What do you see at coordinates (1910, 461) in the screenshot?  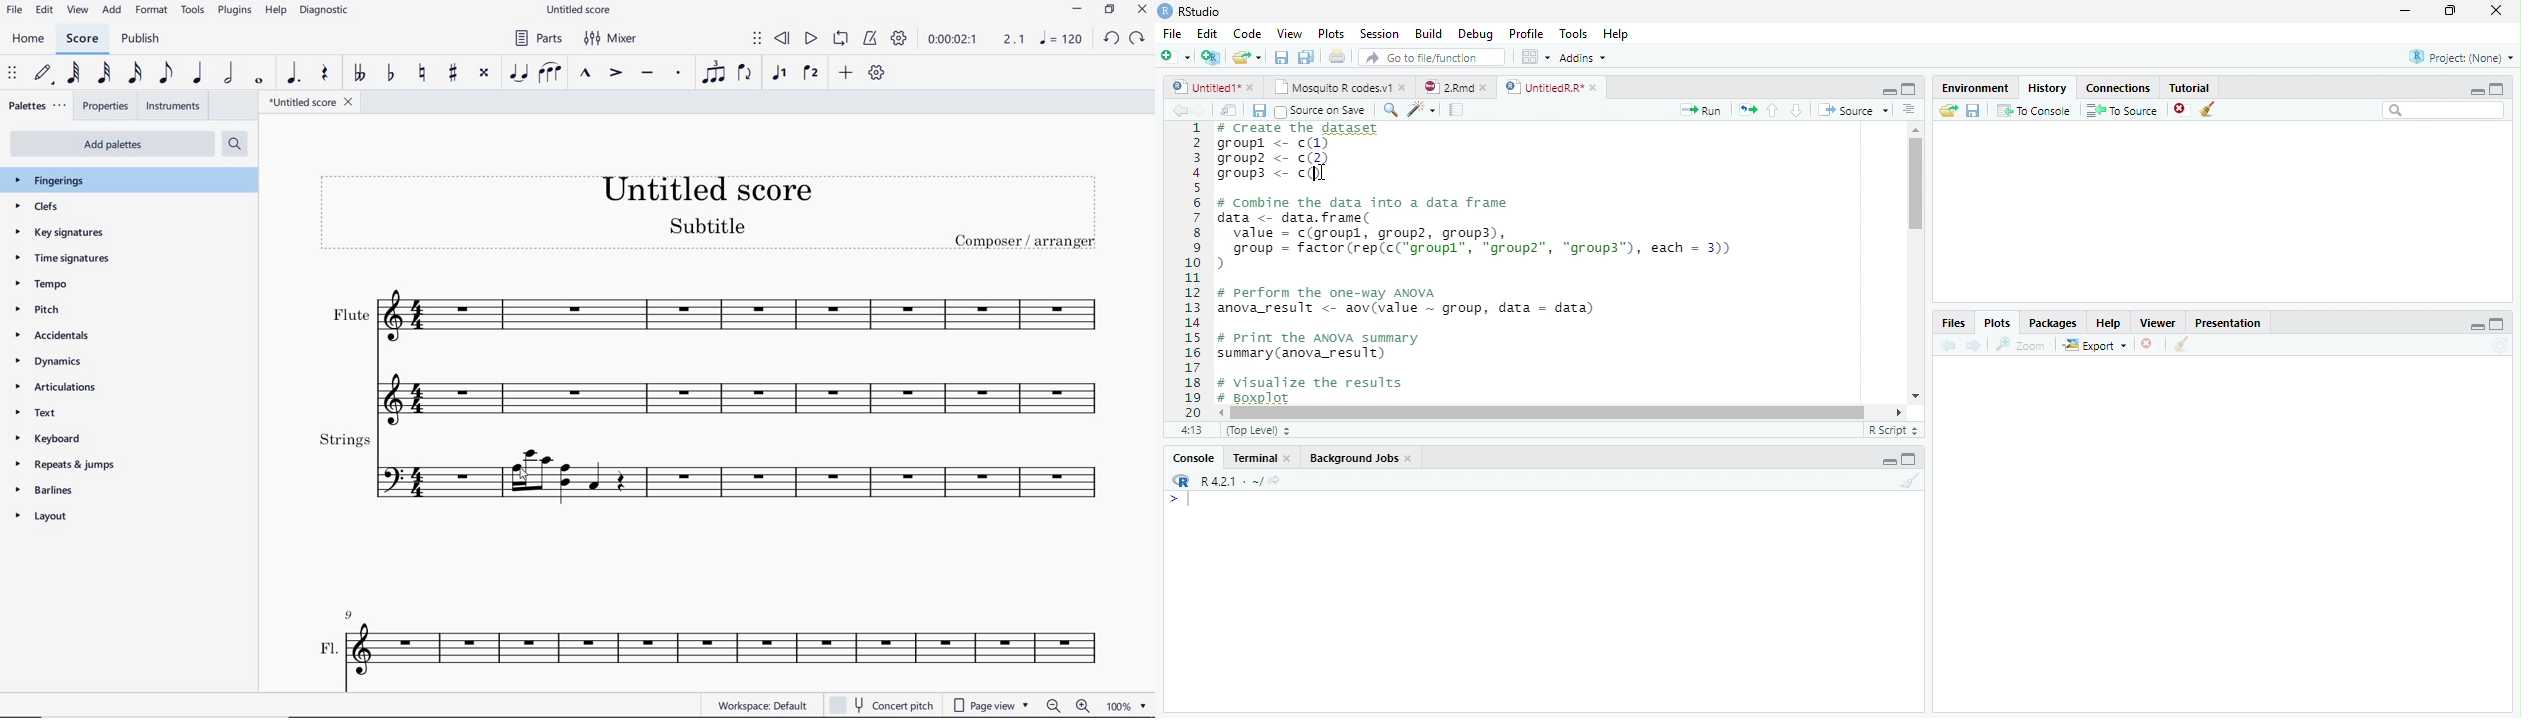 I see `Maximize` at bounding box center [1910, 461].